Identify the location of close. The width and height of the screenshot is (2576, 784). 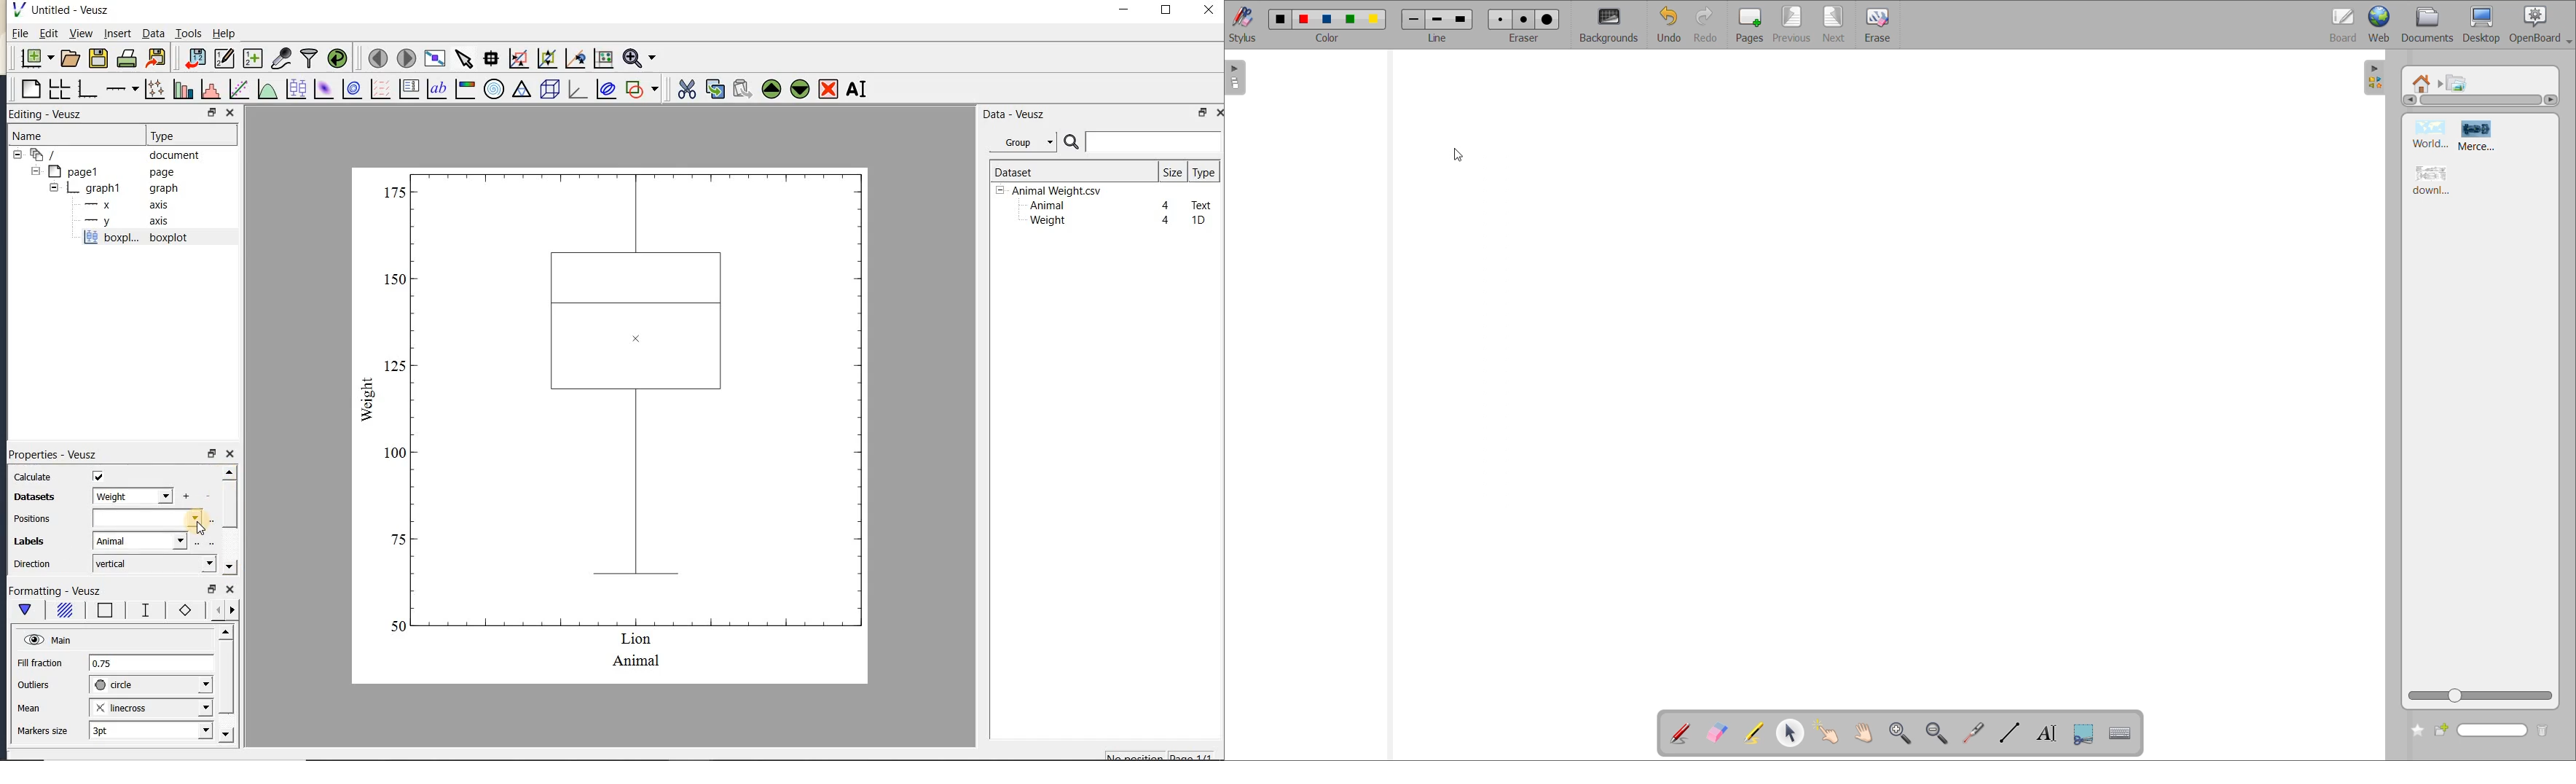
(1209, 11).